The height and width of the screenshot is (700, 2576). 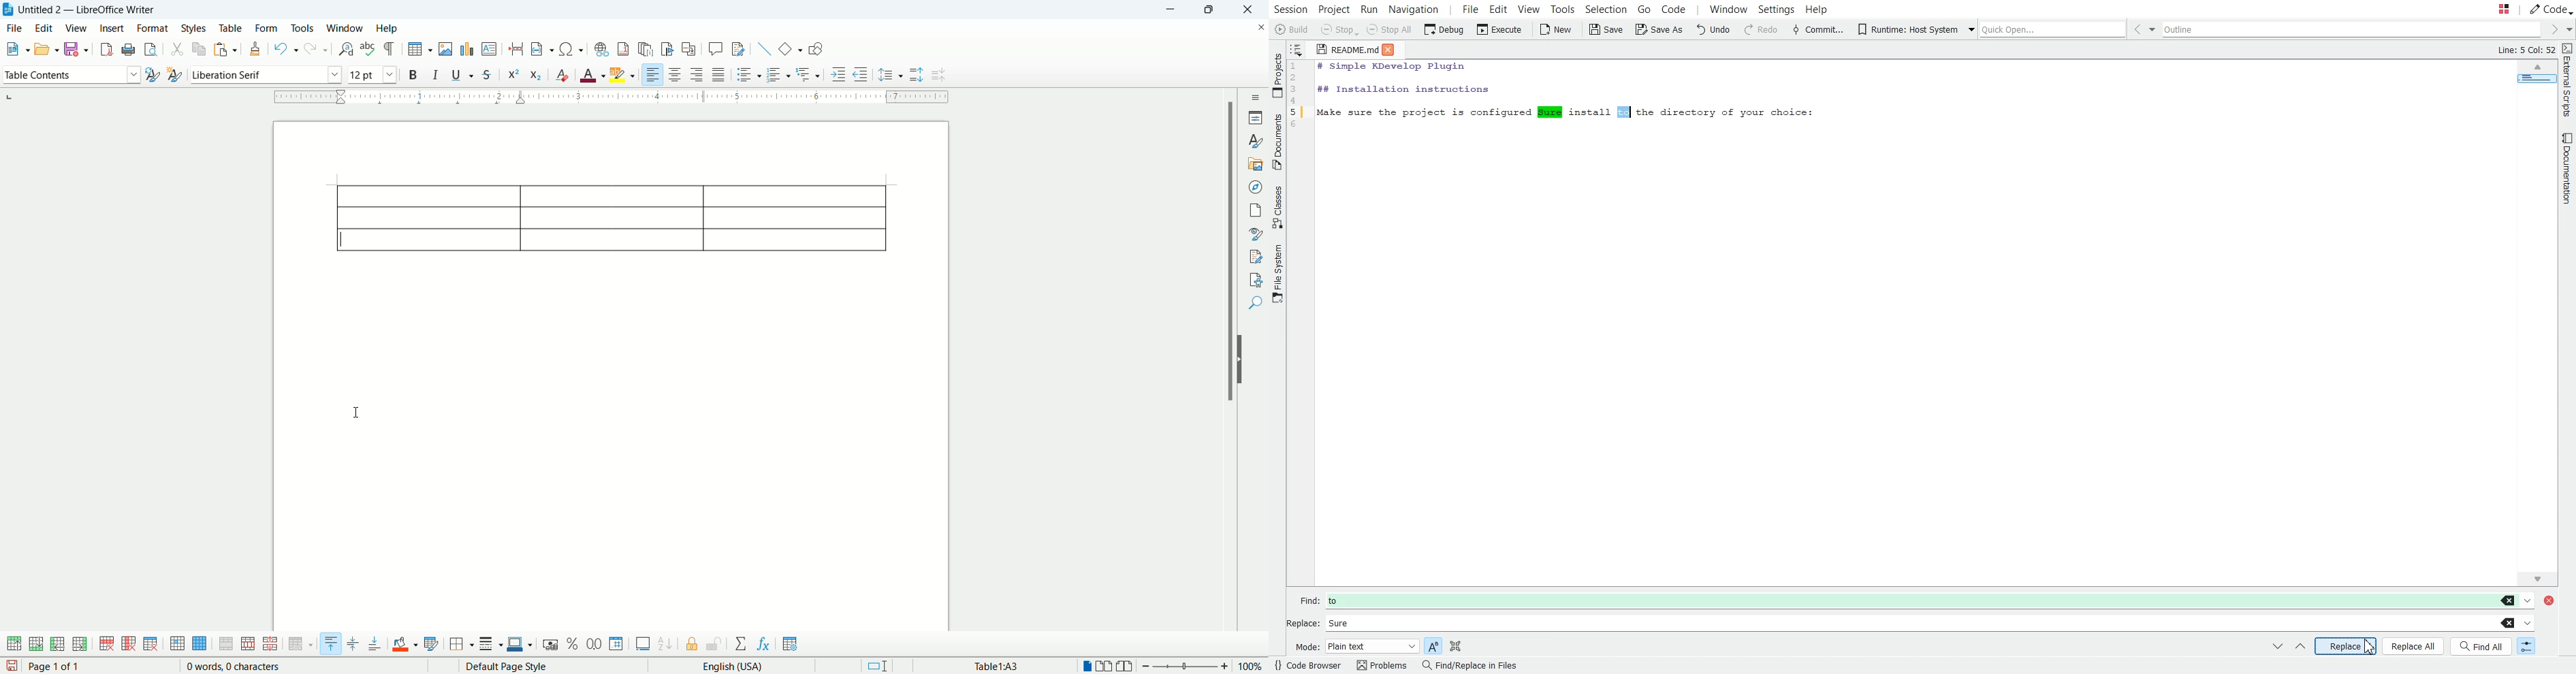 What do you see at coordinates (172, 75) in the screenshot?
I see `select new style` at bounding box center [172, 75].